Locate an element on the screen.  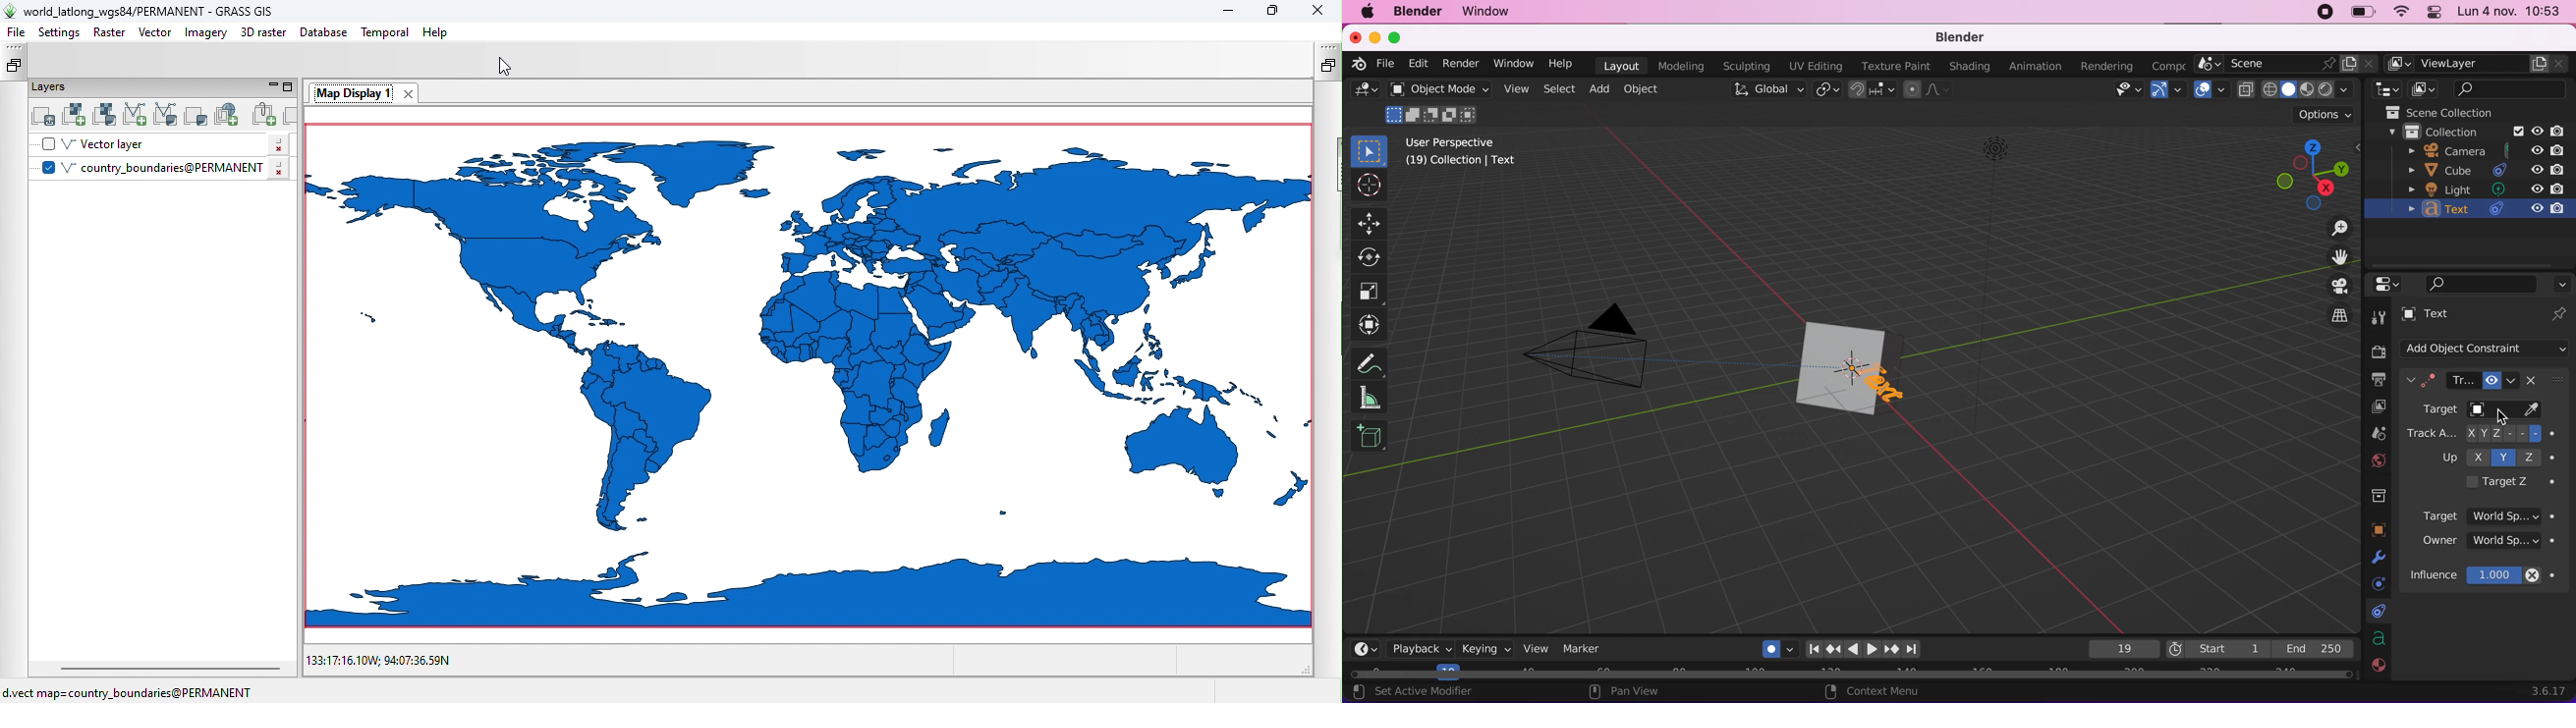
world is located at coordinates (2379, 460).